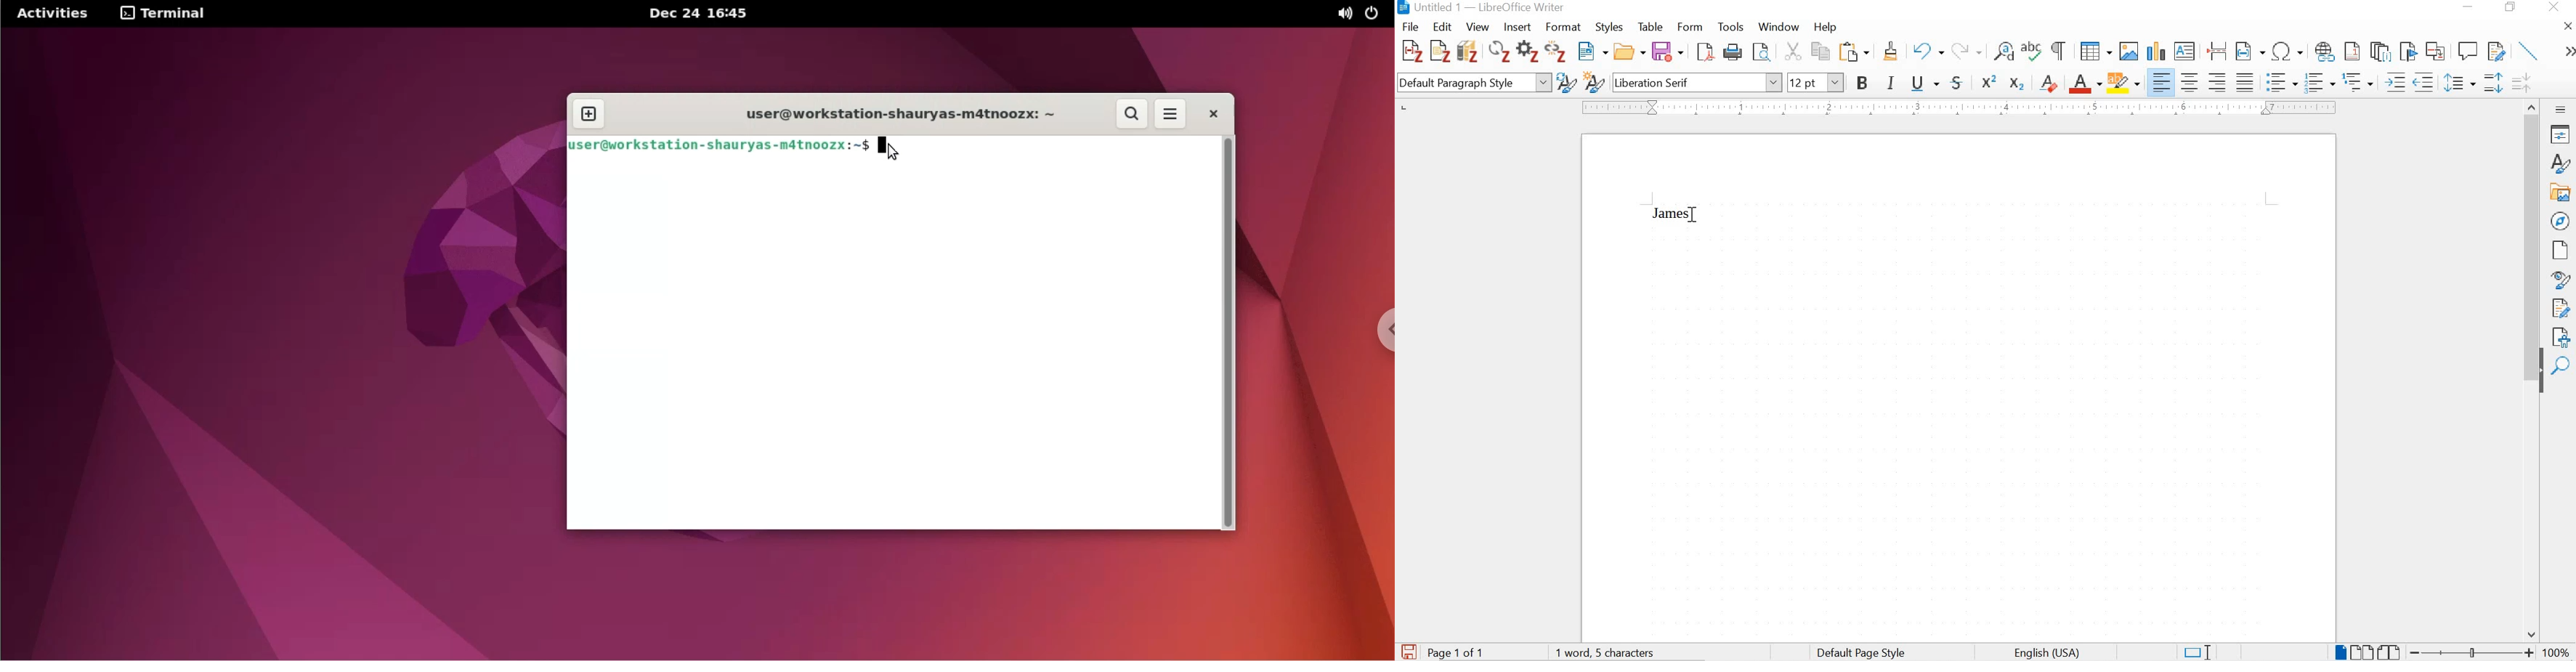 This screenshot has height=672, width=2576. What do you see at coordinates (2562, 366) in the screenshot?
I see `find` at bounding box center [2562, 366].